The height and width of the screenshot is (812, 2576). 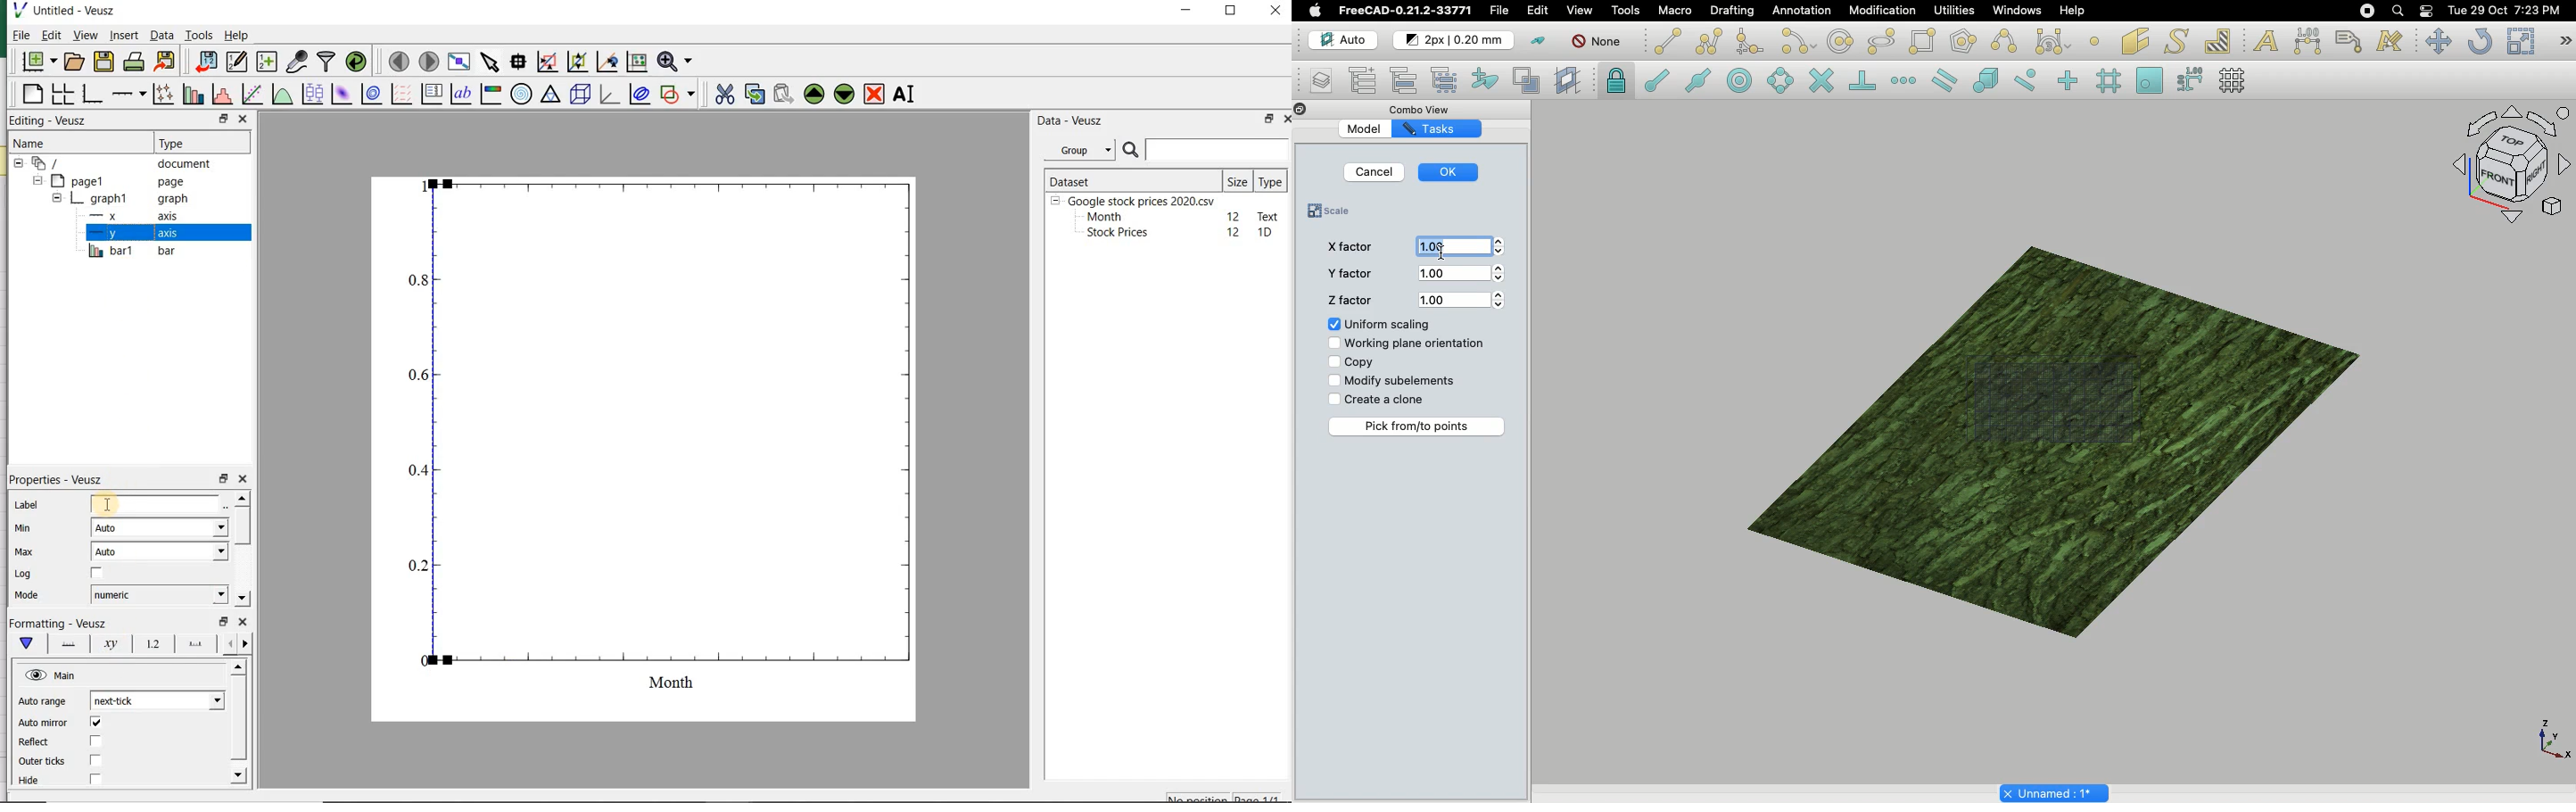 I want to click on Point, so click(x=2098, y=40).